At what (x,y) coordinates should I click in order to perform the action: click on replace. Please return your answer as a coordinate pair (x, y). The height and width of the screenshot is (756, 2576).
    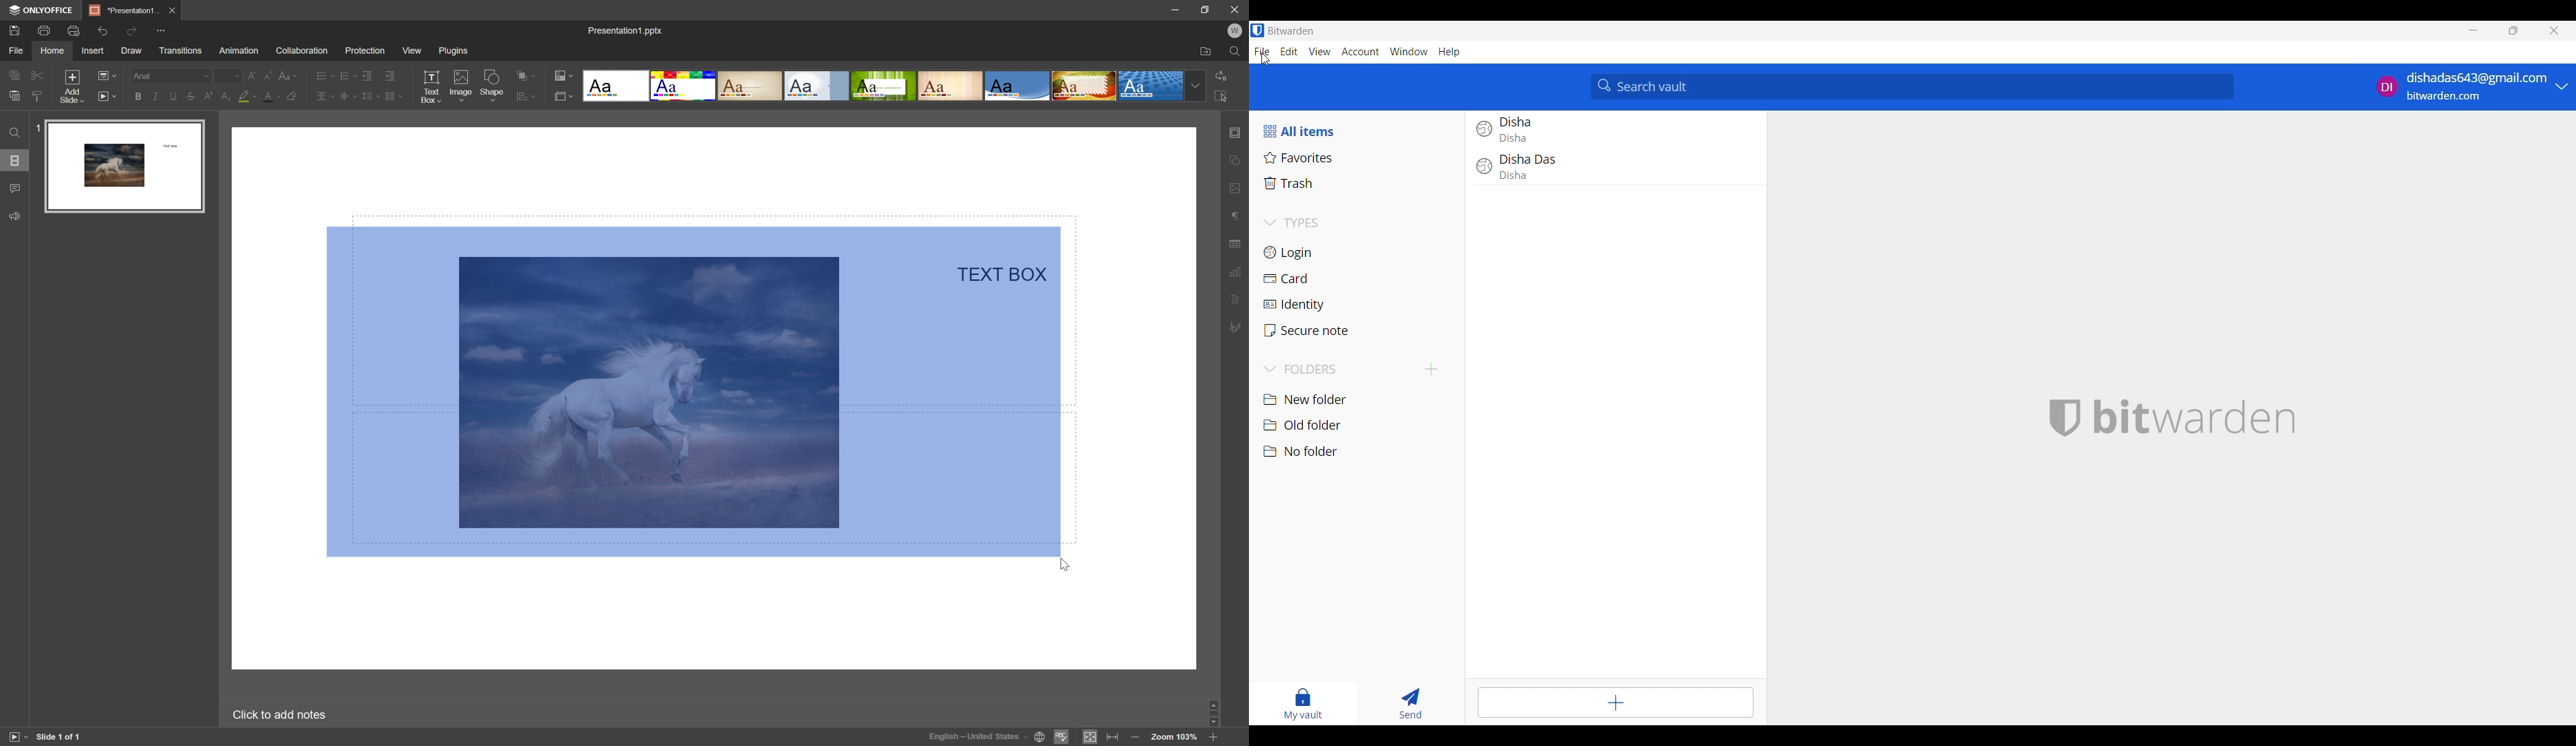
    Looking at the image, I should click on (1223, 75).